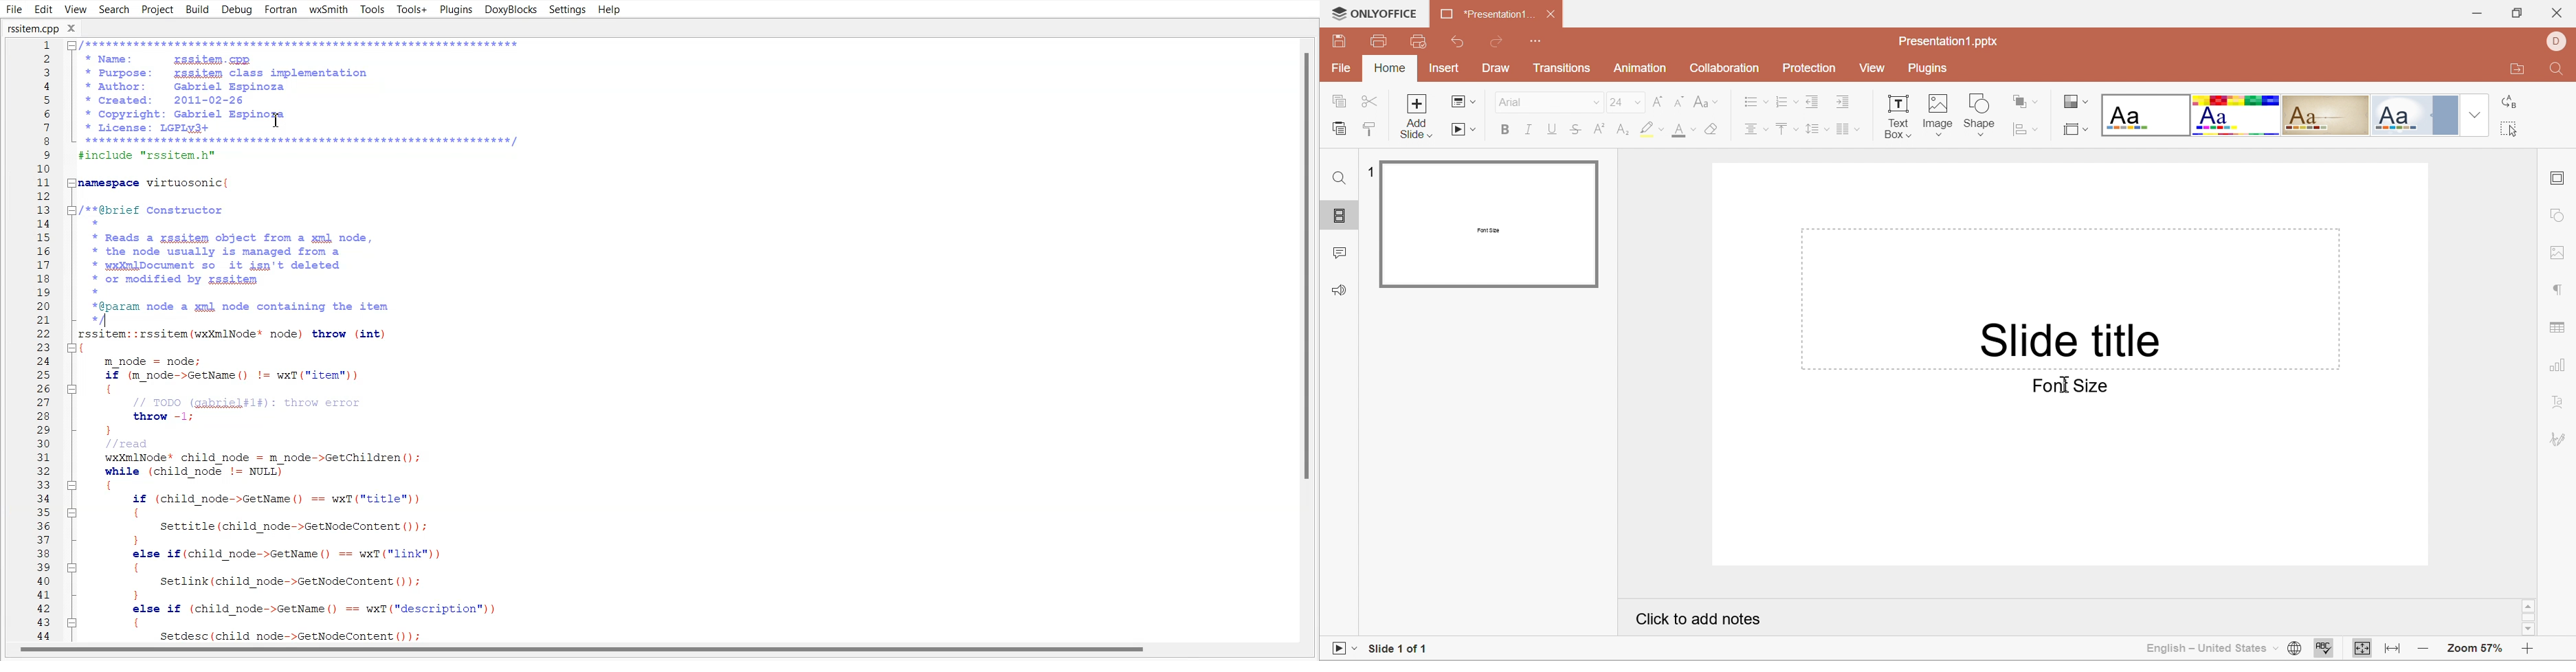 Image resolution: width=2576 pixels, height=672 pixels. What do you see at coordinates (2527, 651) in the screenshot?
I see `Zoom in` at bounding box center [2527, 651].